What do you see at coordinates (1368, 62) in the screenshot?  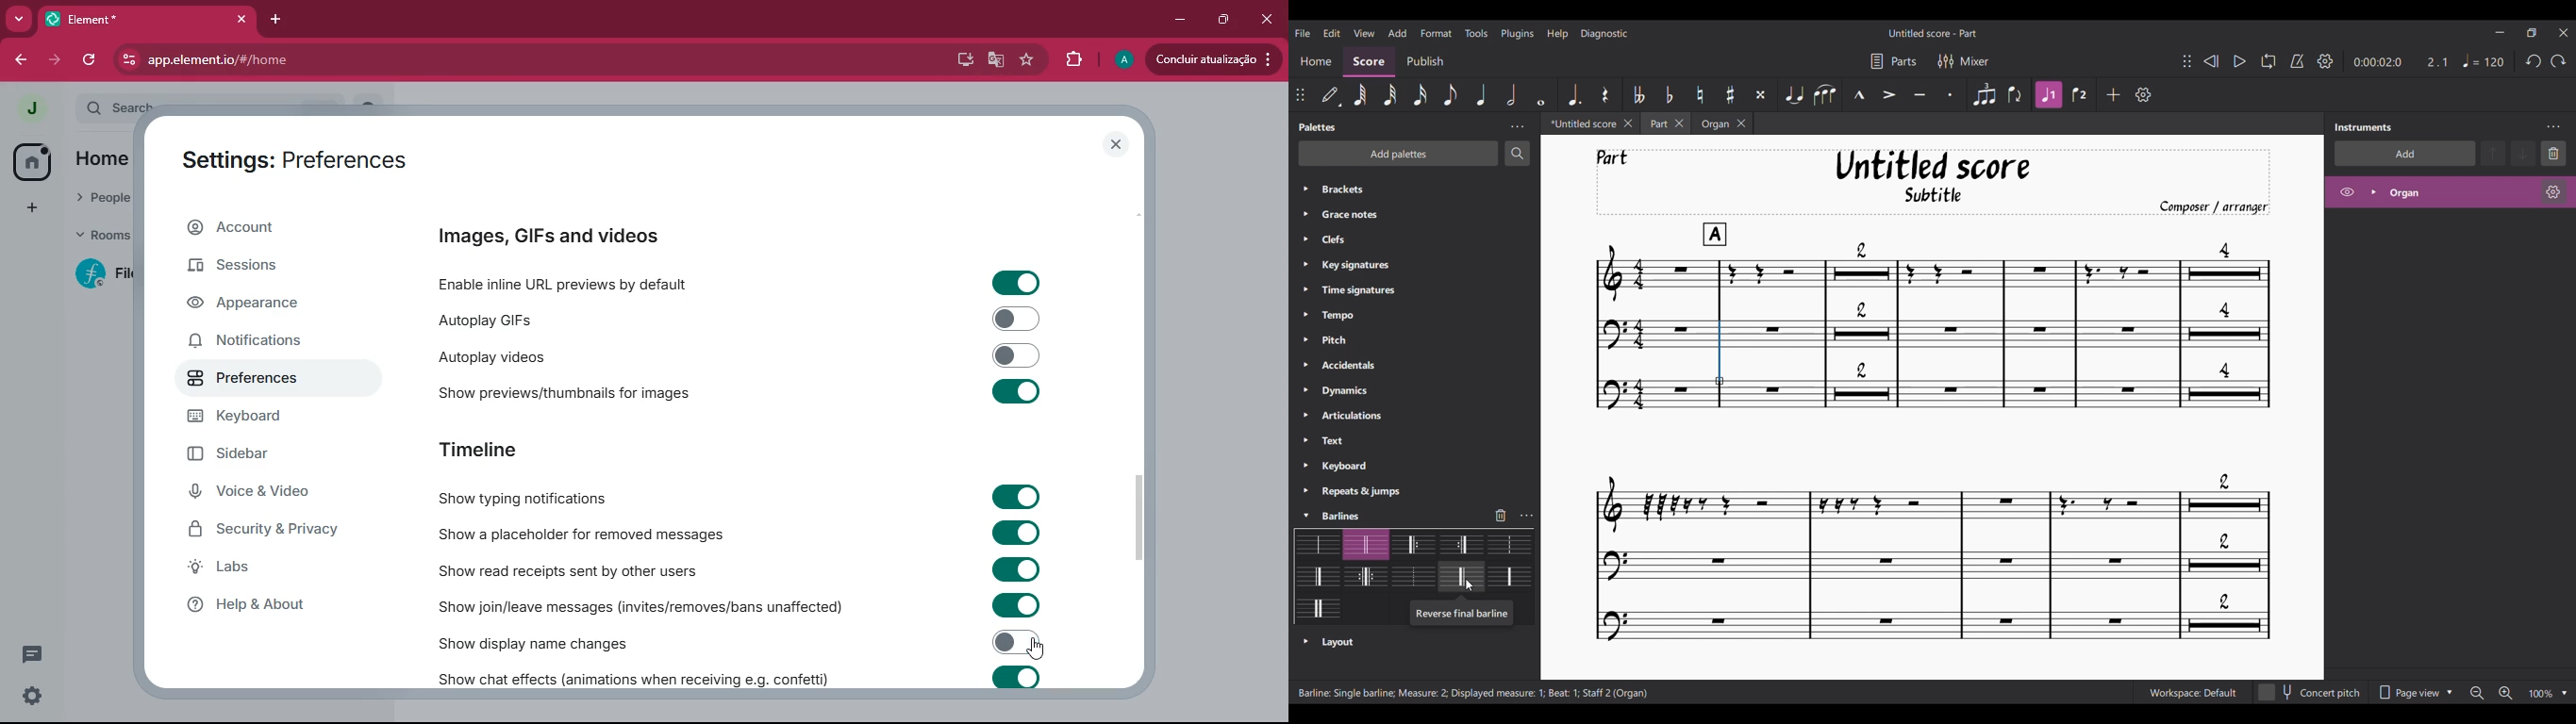 I see `Score section` at bounding box center [1368, 62].